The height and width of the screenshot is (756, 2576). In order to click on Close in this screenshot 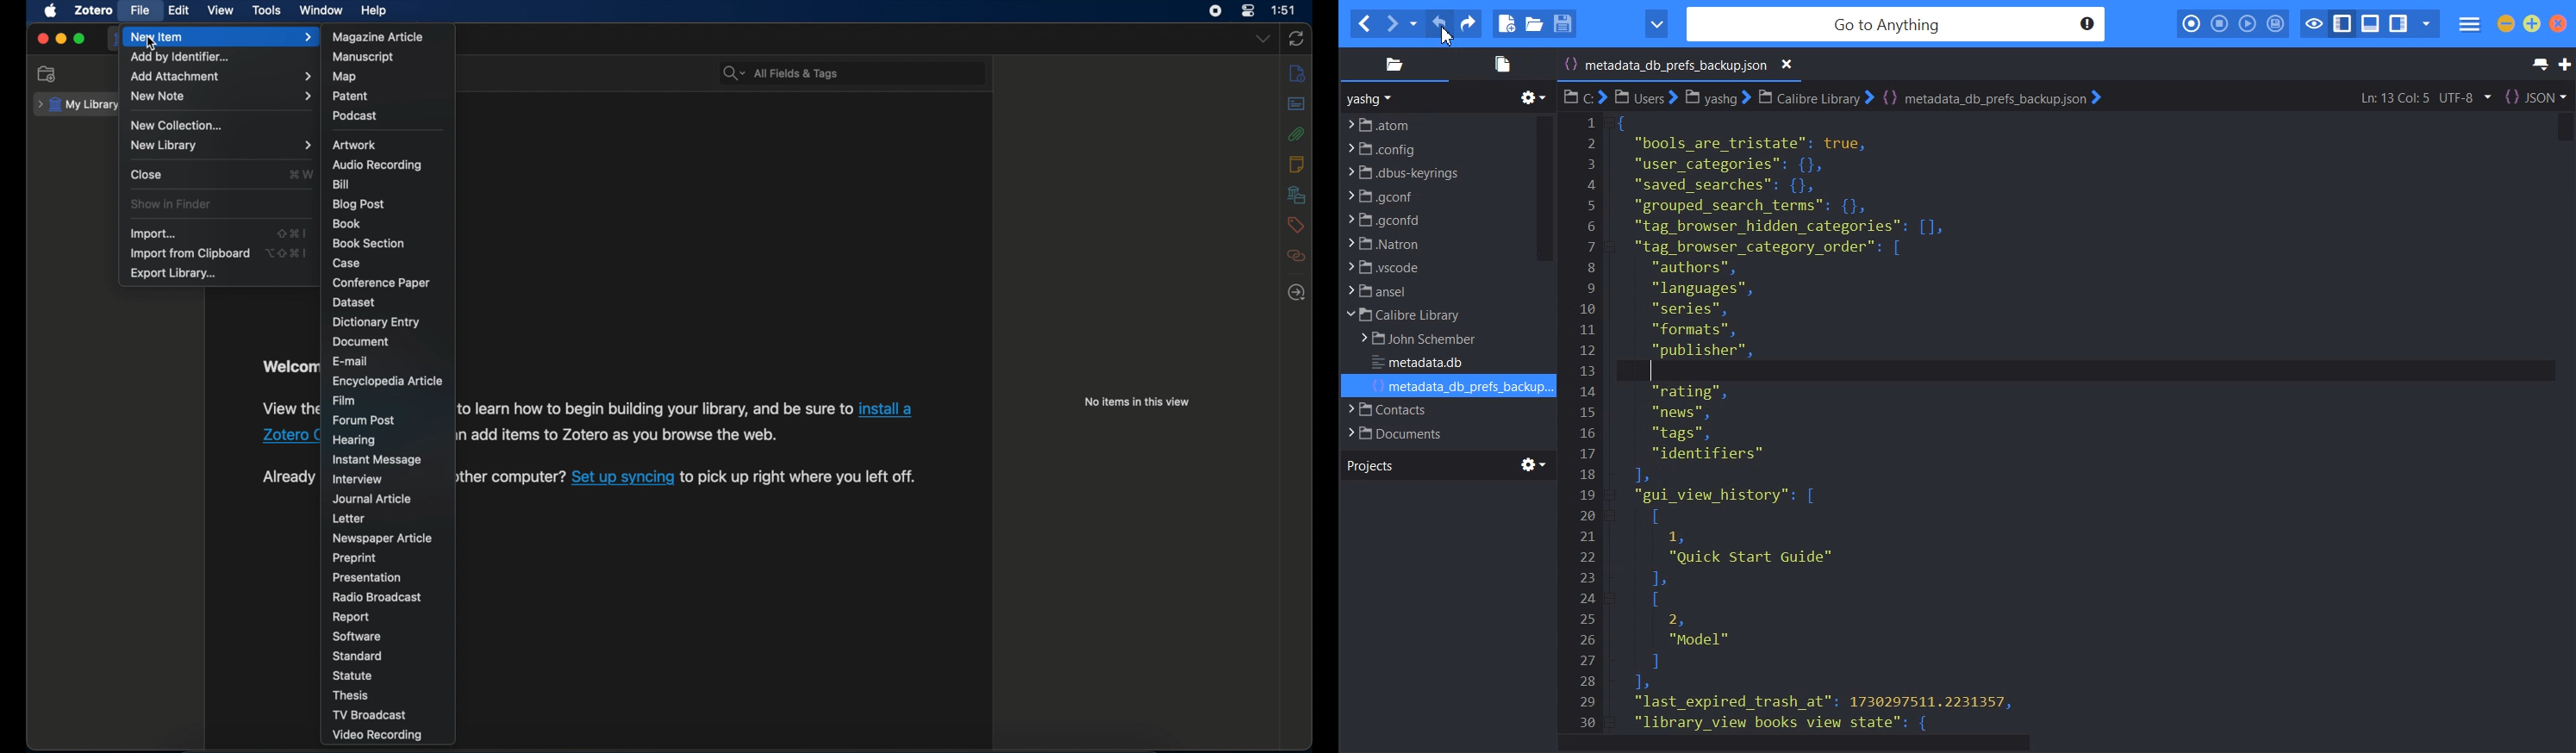, I will do `click(1787, 65)`.